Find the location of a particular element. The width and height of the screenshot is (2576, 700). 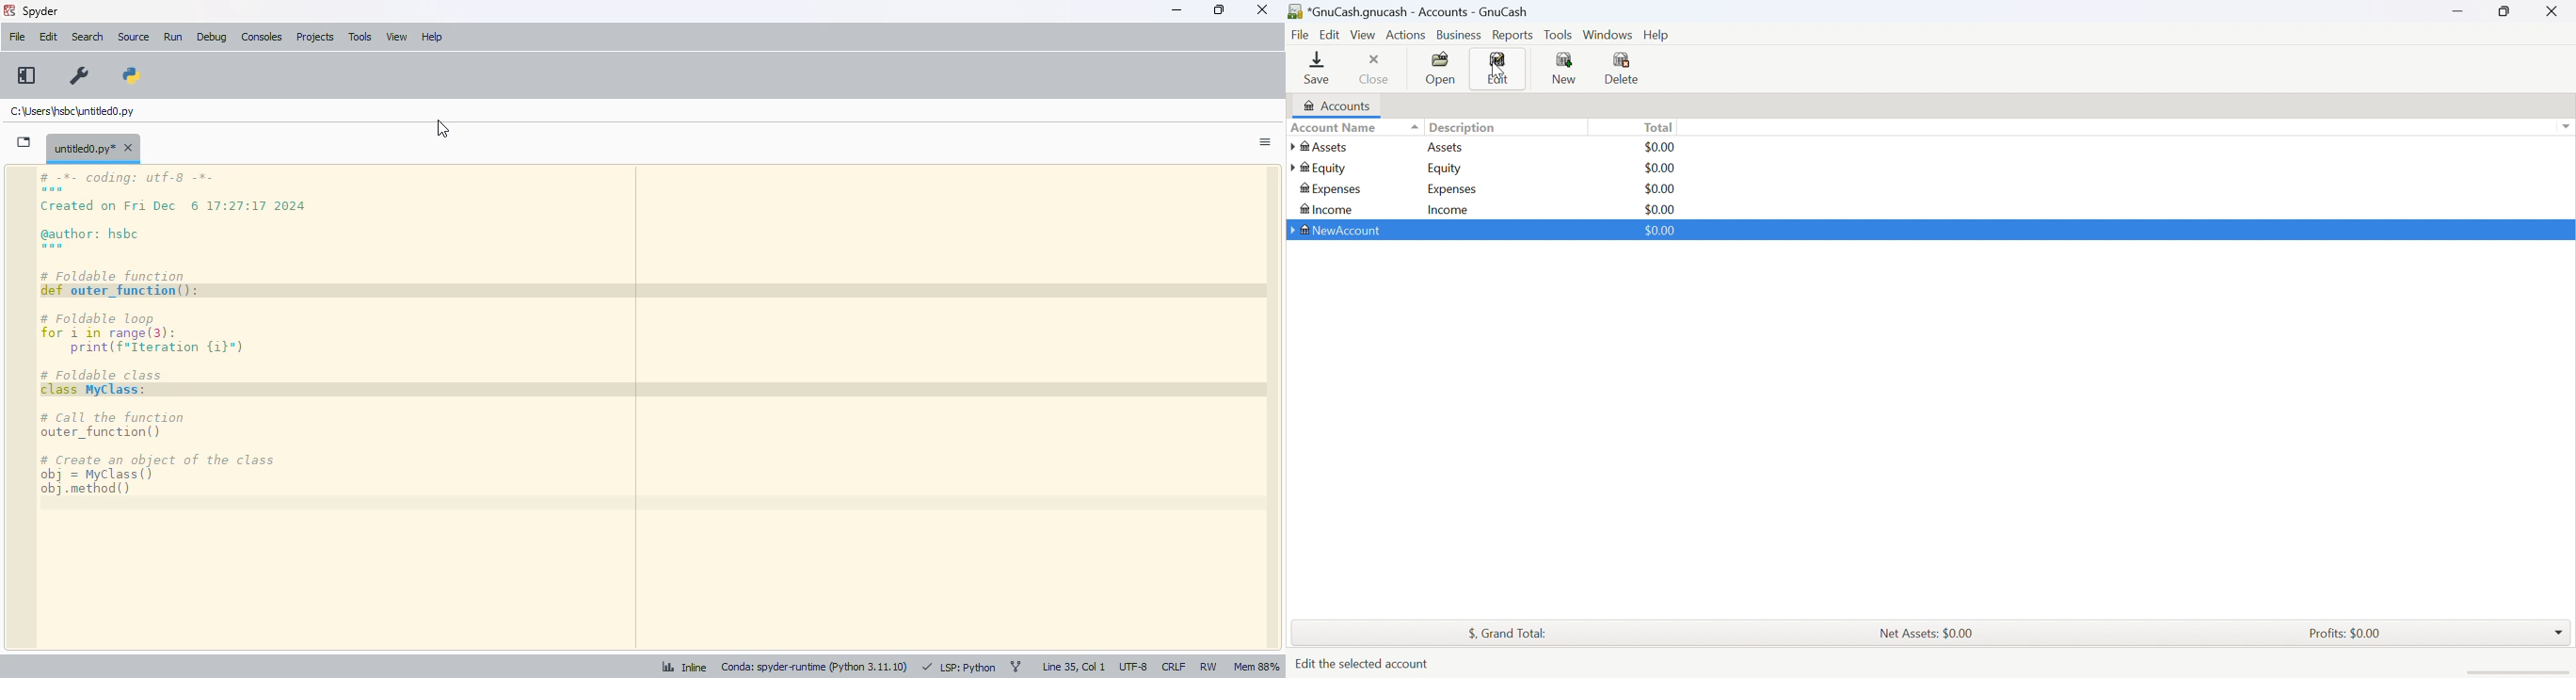

Restore Down is located at coordinates (2506, 10).